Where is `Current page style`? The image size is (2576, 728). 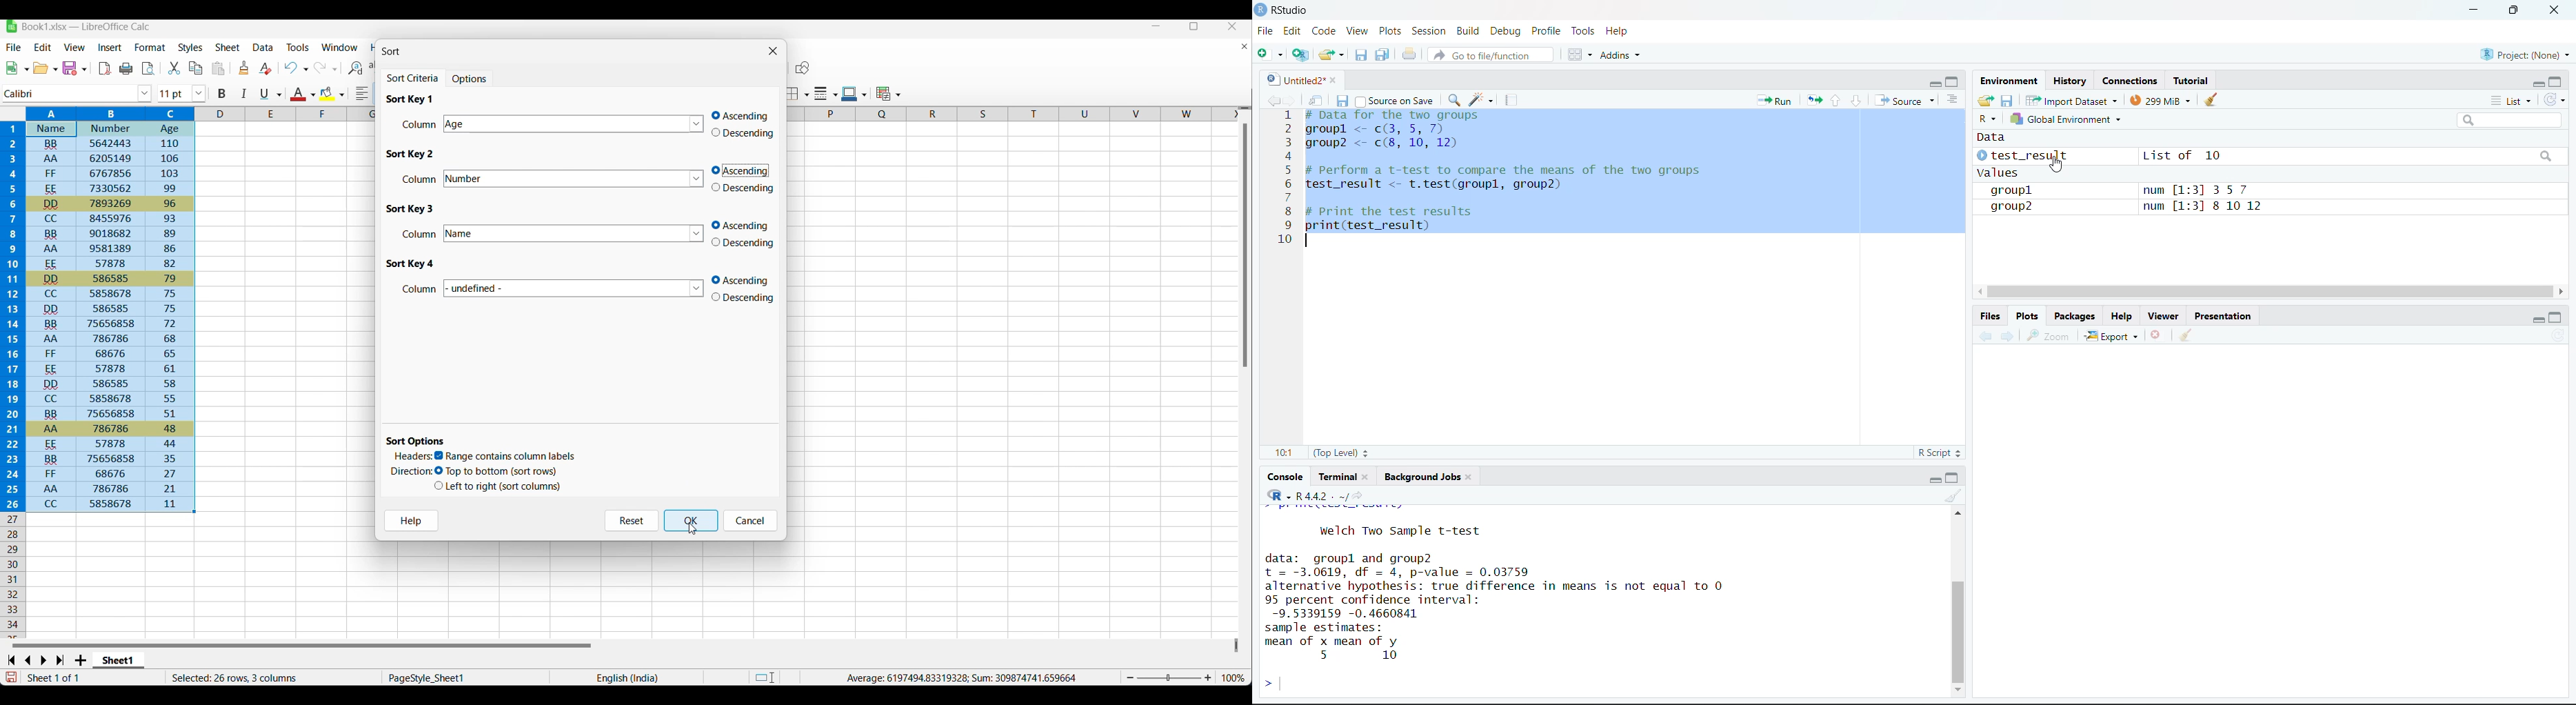
Current page style is located at coordinates (465, 678).